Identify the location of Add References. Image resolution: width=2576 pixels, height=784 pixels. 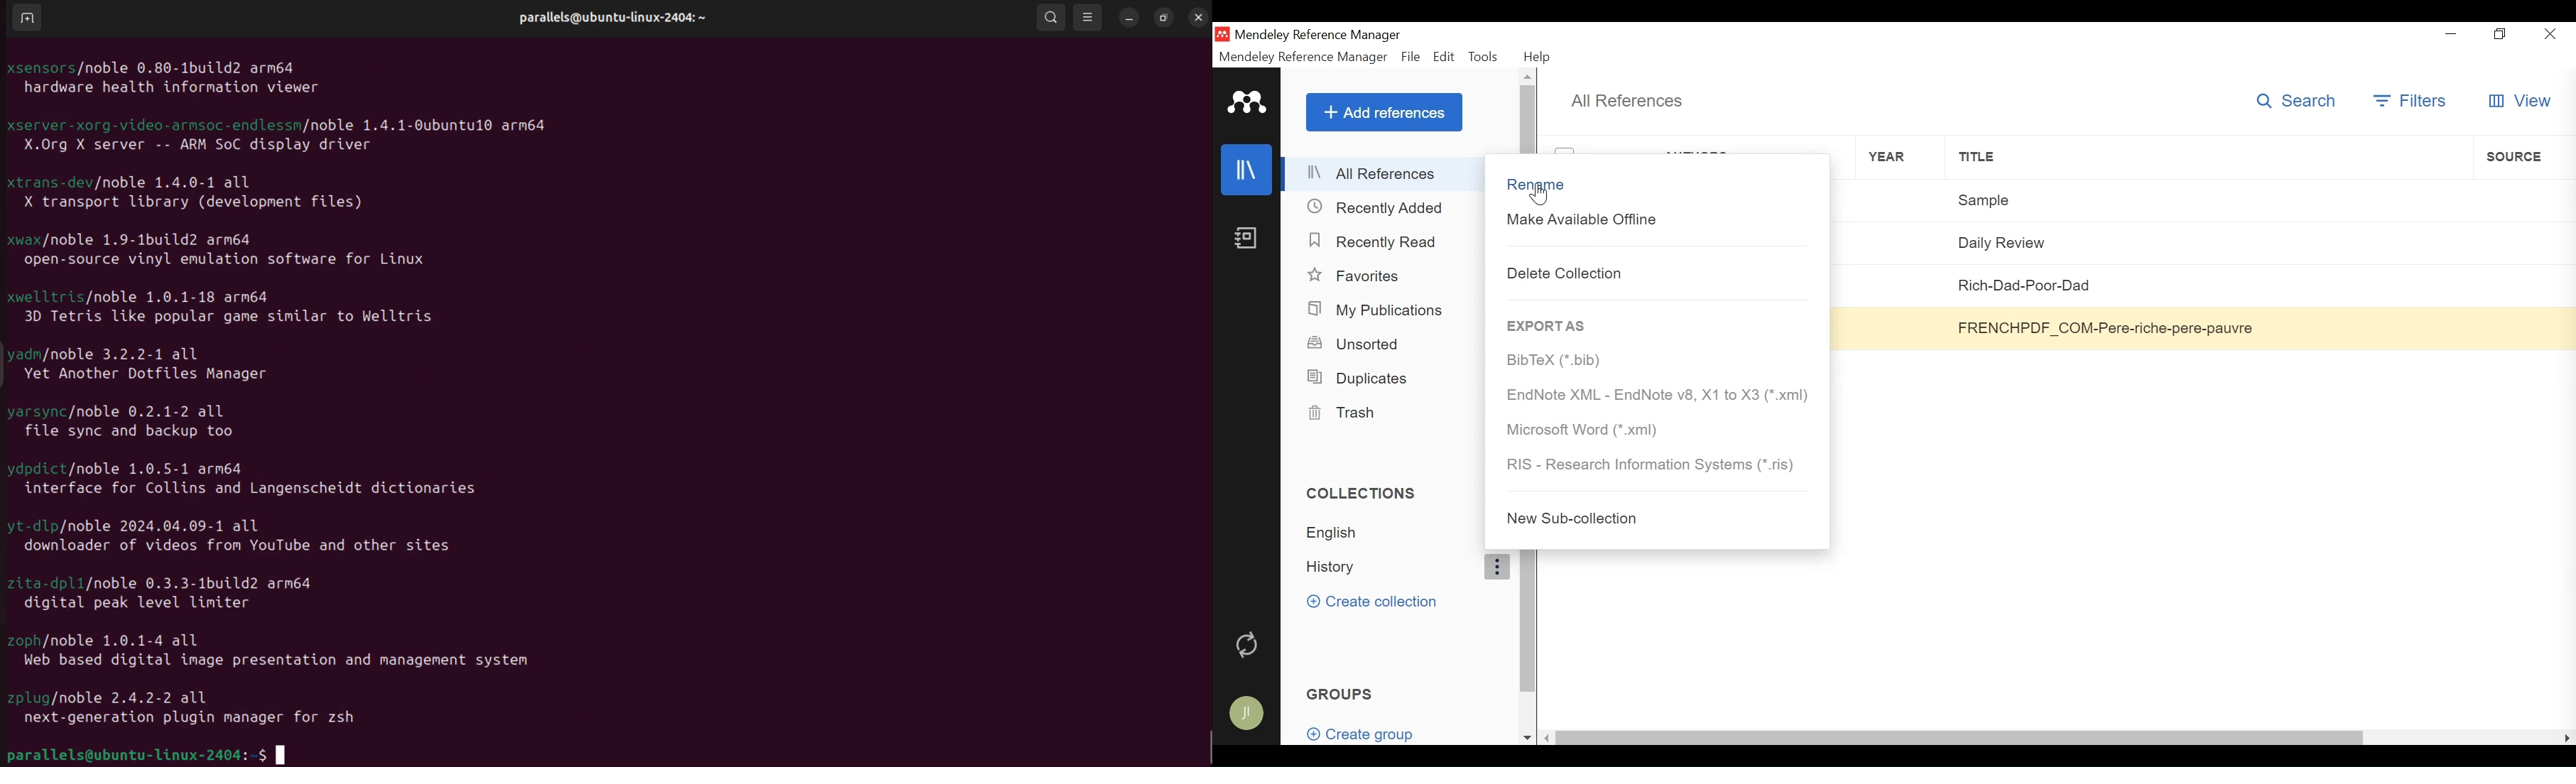
(1384, 111).